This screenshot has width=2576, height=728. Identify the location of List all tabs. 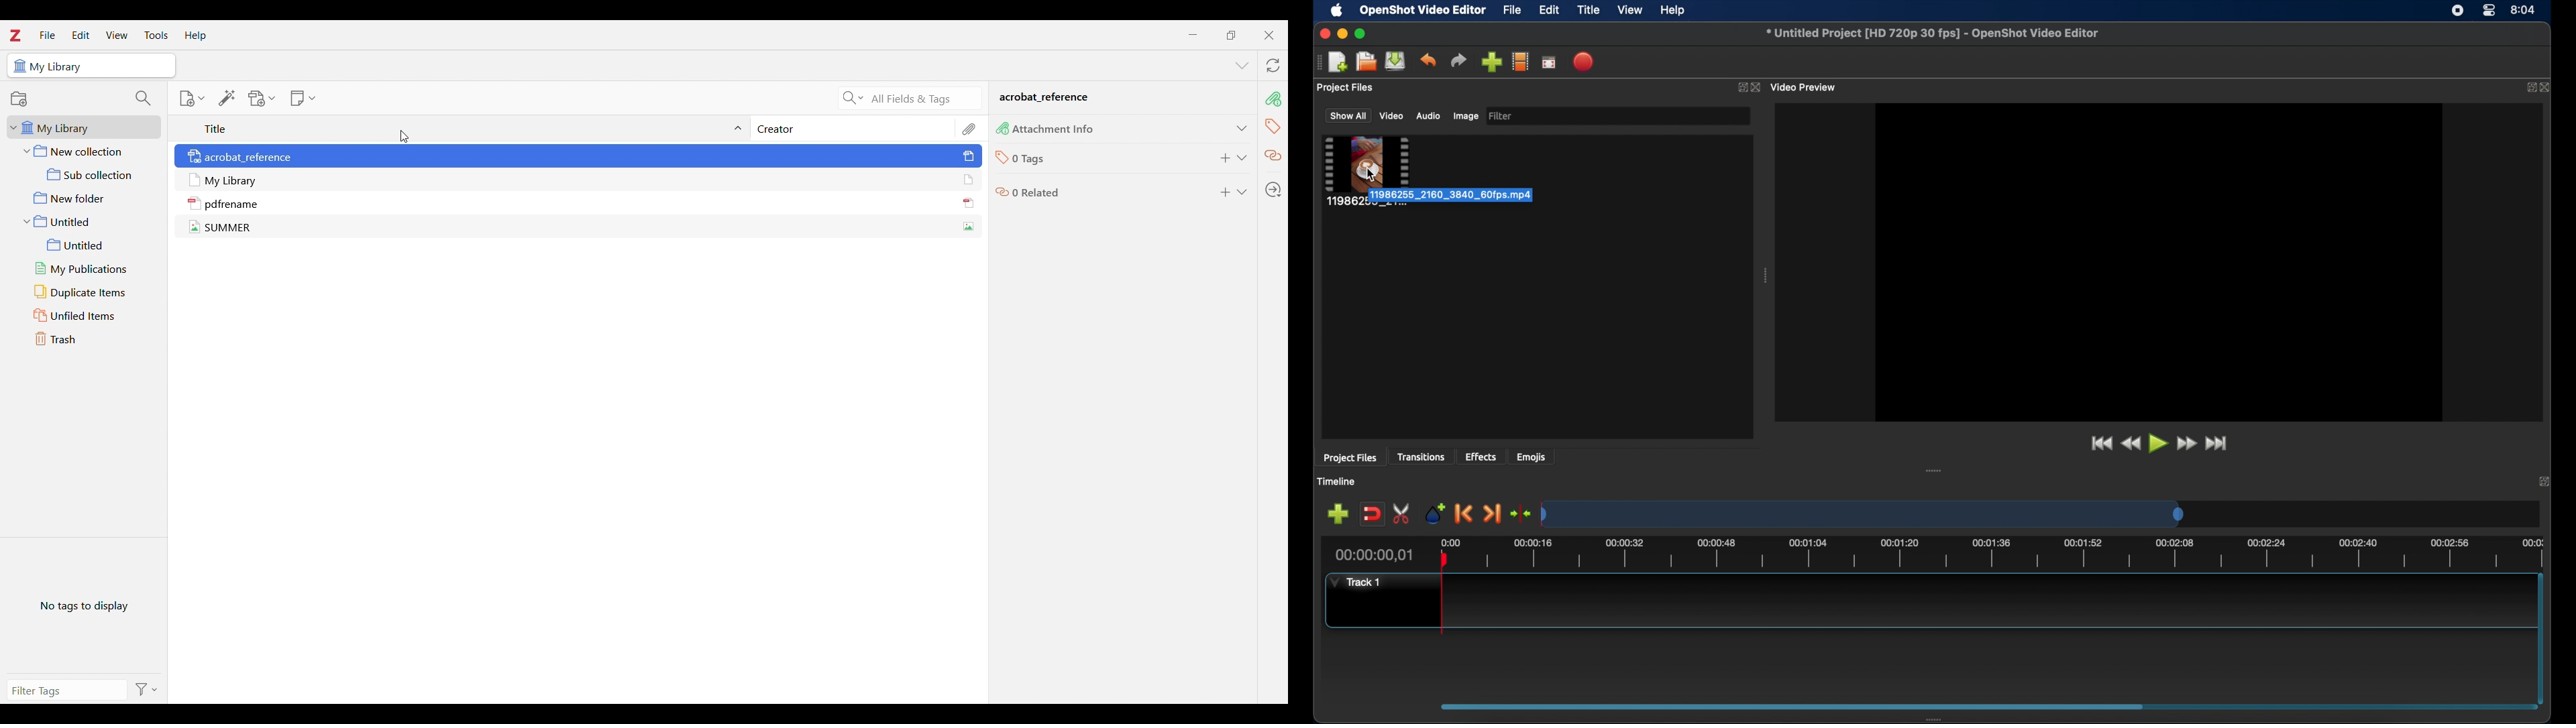
(1242, 66).